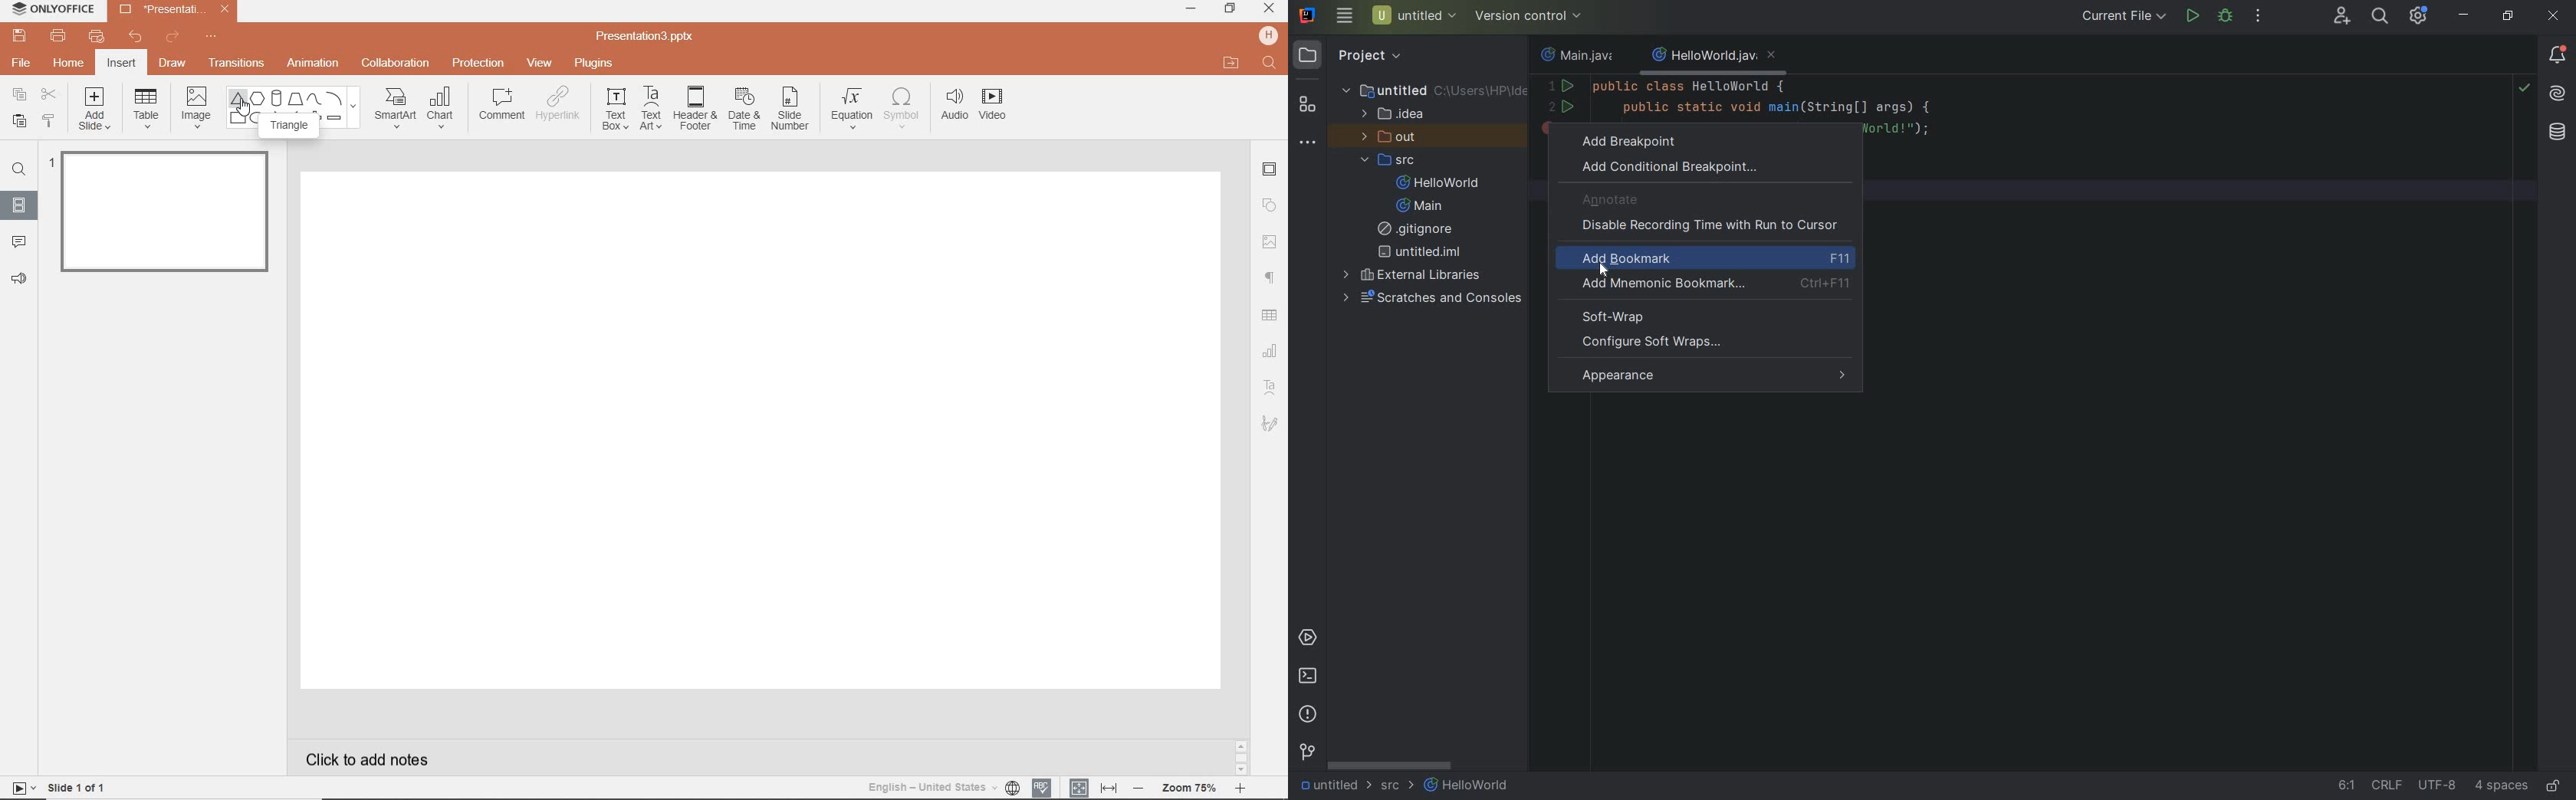  I want to click on restore down, so click(2507, 15).